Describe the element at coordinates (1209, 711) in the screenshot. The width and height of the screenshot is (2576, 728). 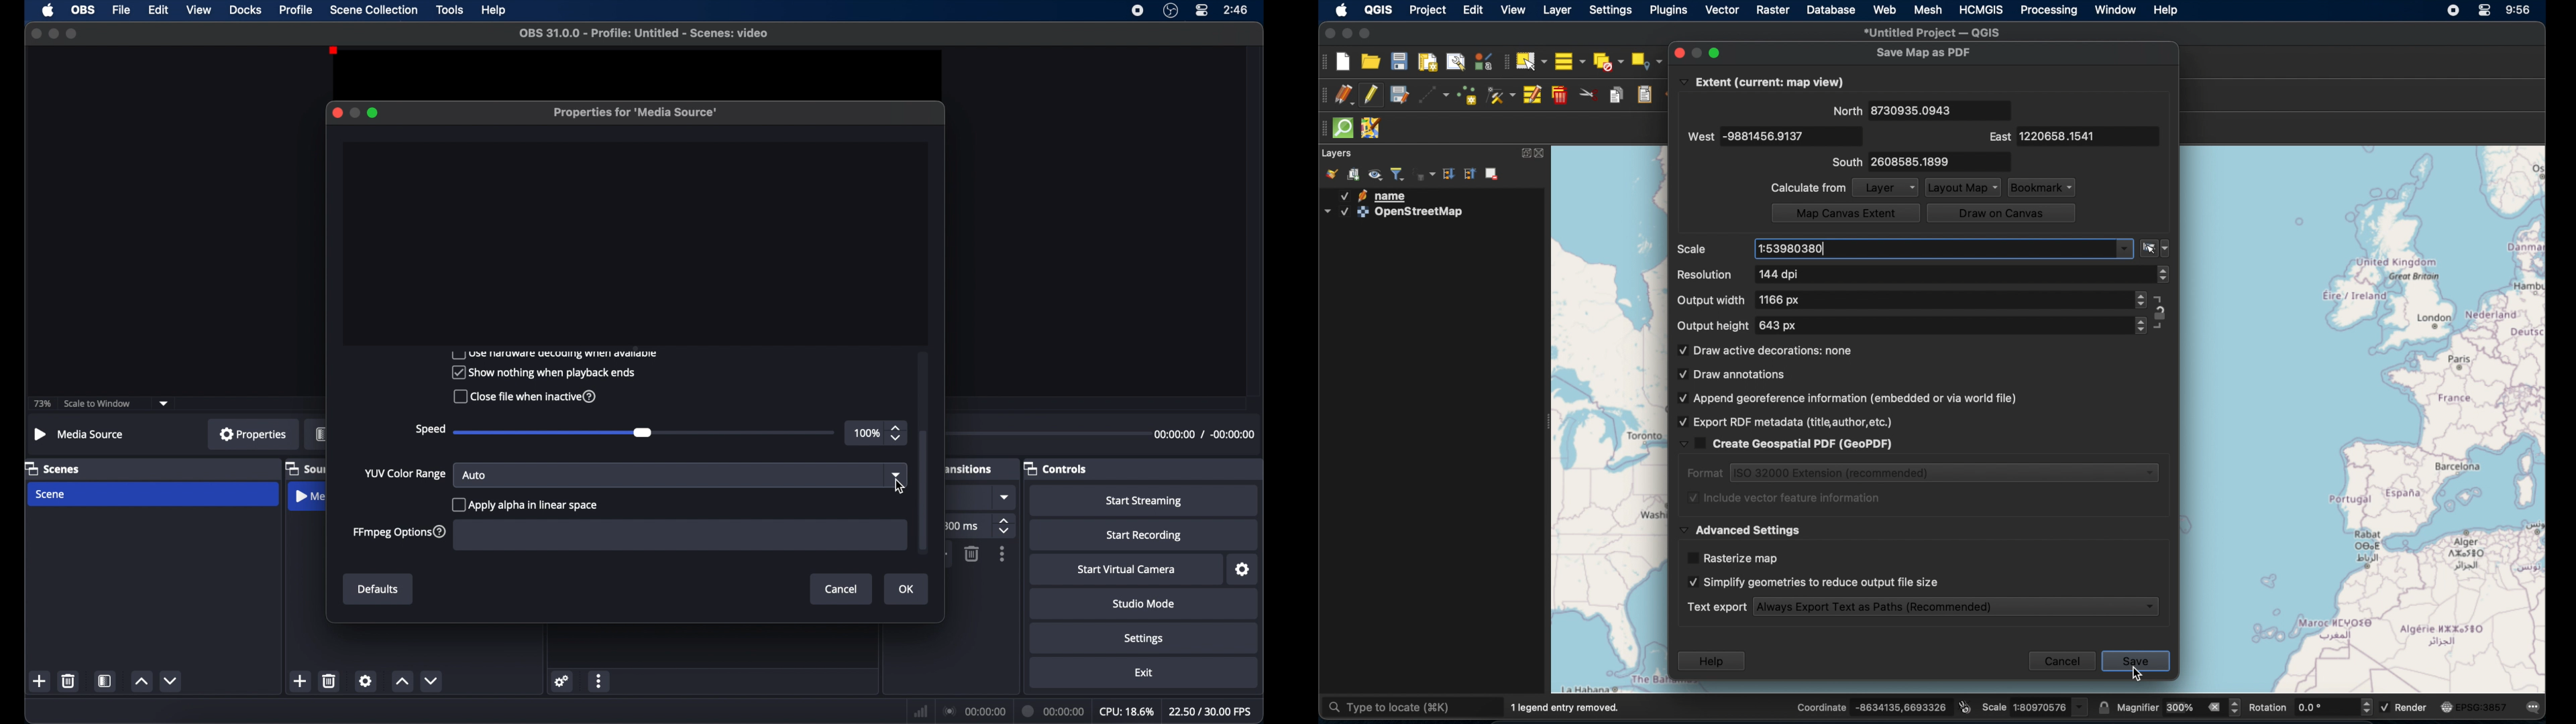
I see `fps` at that location.